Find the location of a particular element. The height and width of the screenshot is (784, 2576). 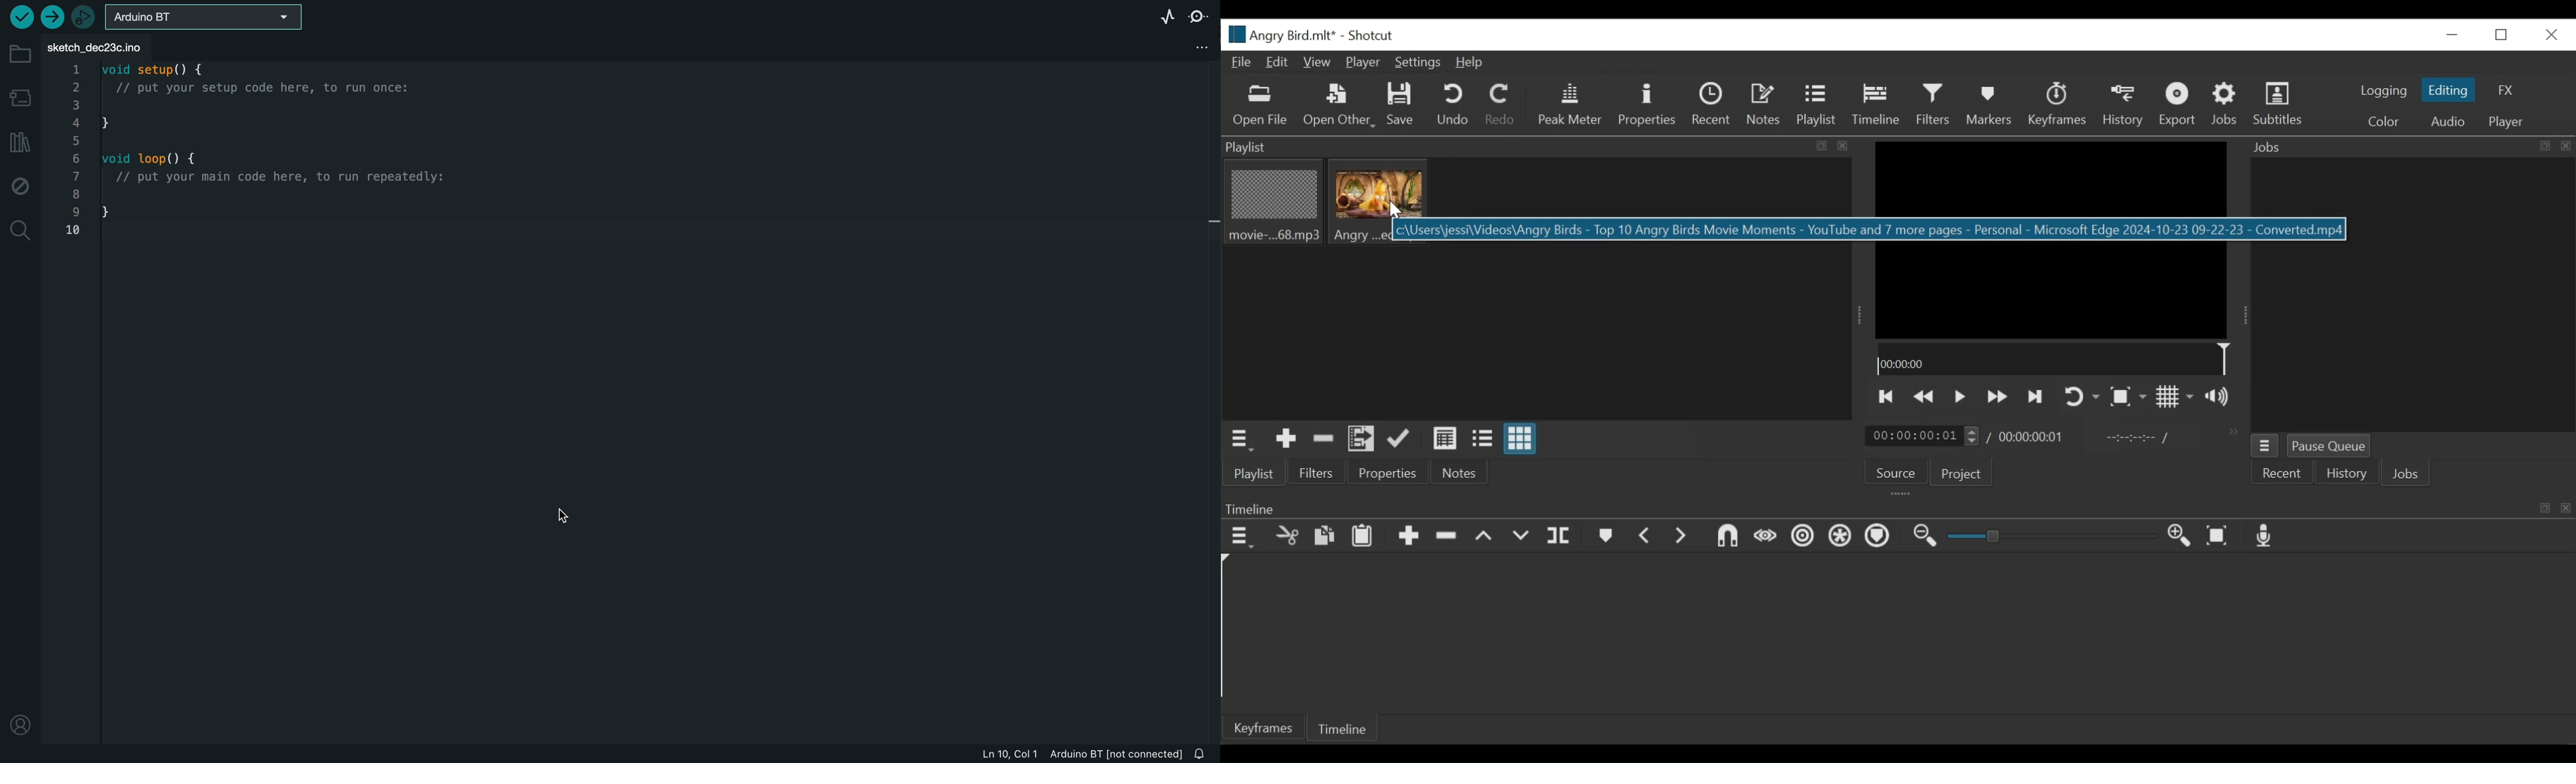

logging is located at coordinates (2380, 91).